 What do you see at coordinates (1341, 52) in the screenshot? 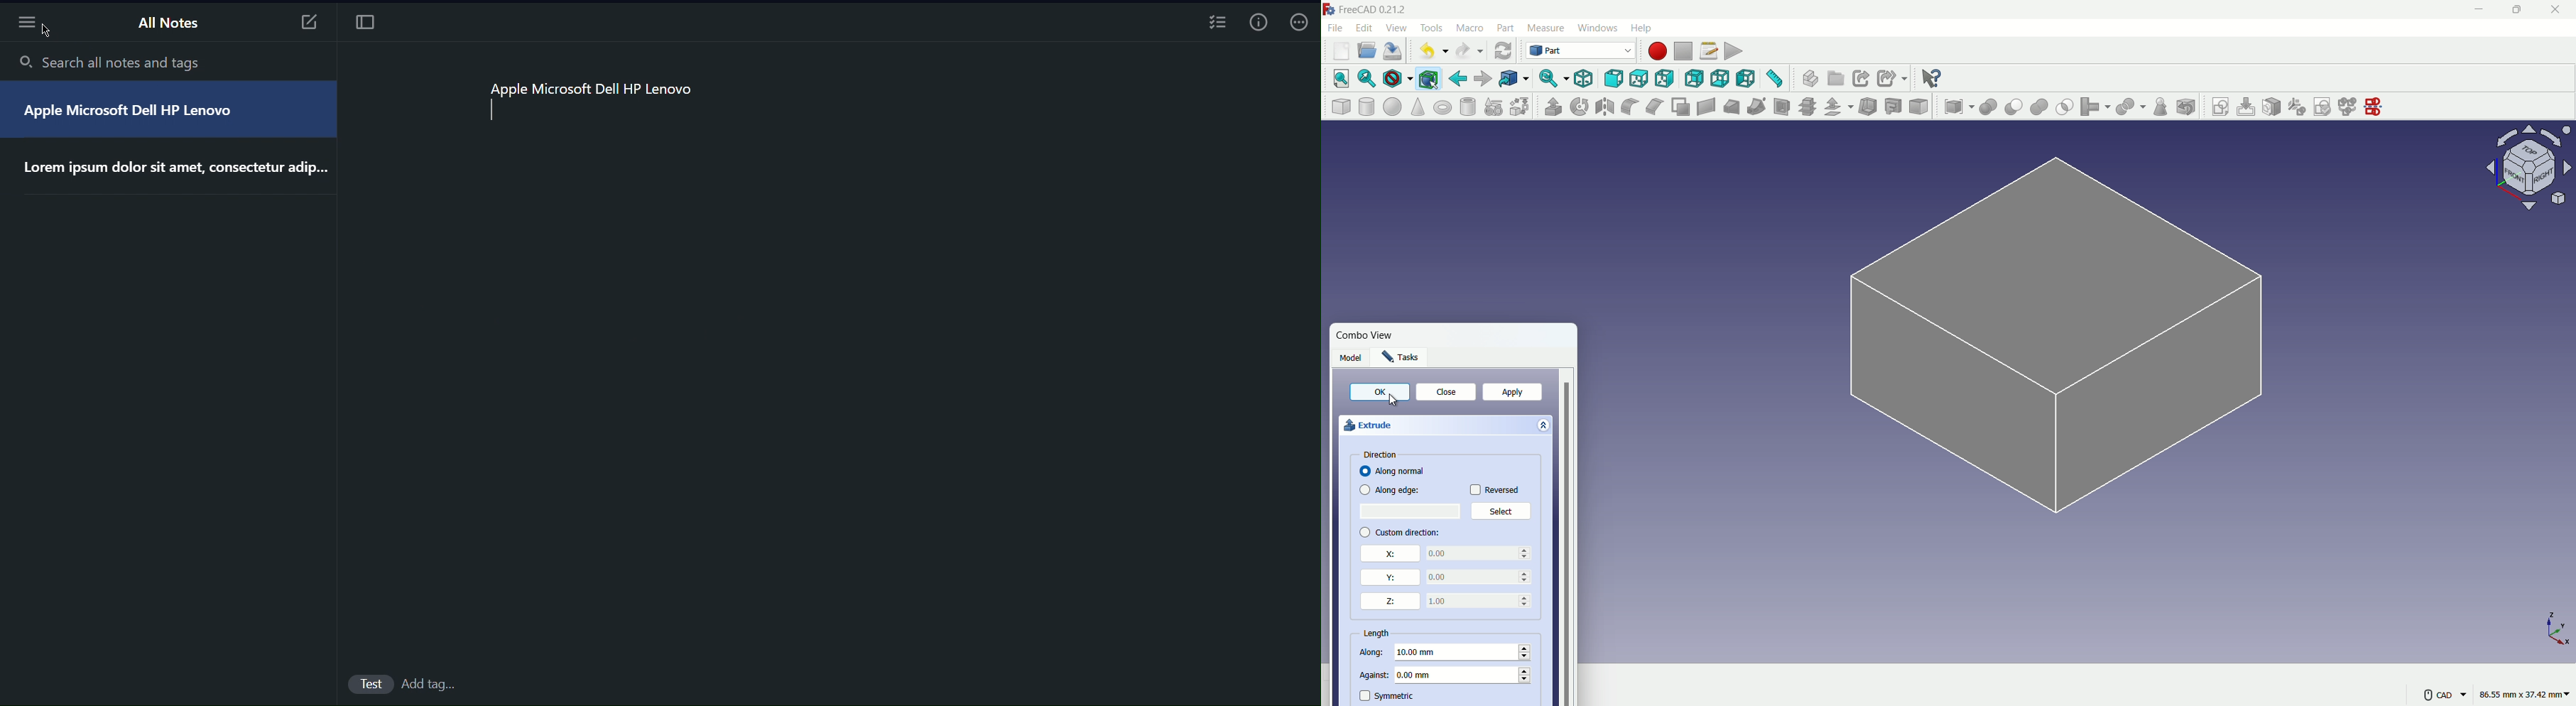
I see `new file` at bounding box center [1341, 52].